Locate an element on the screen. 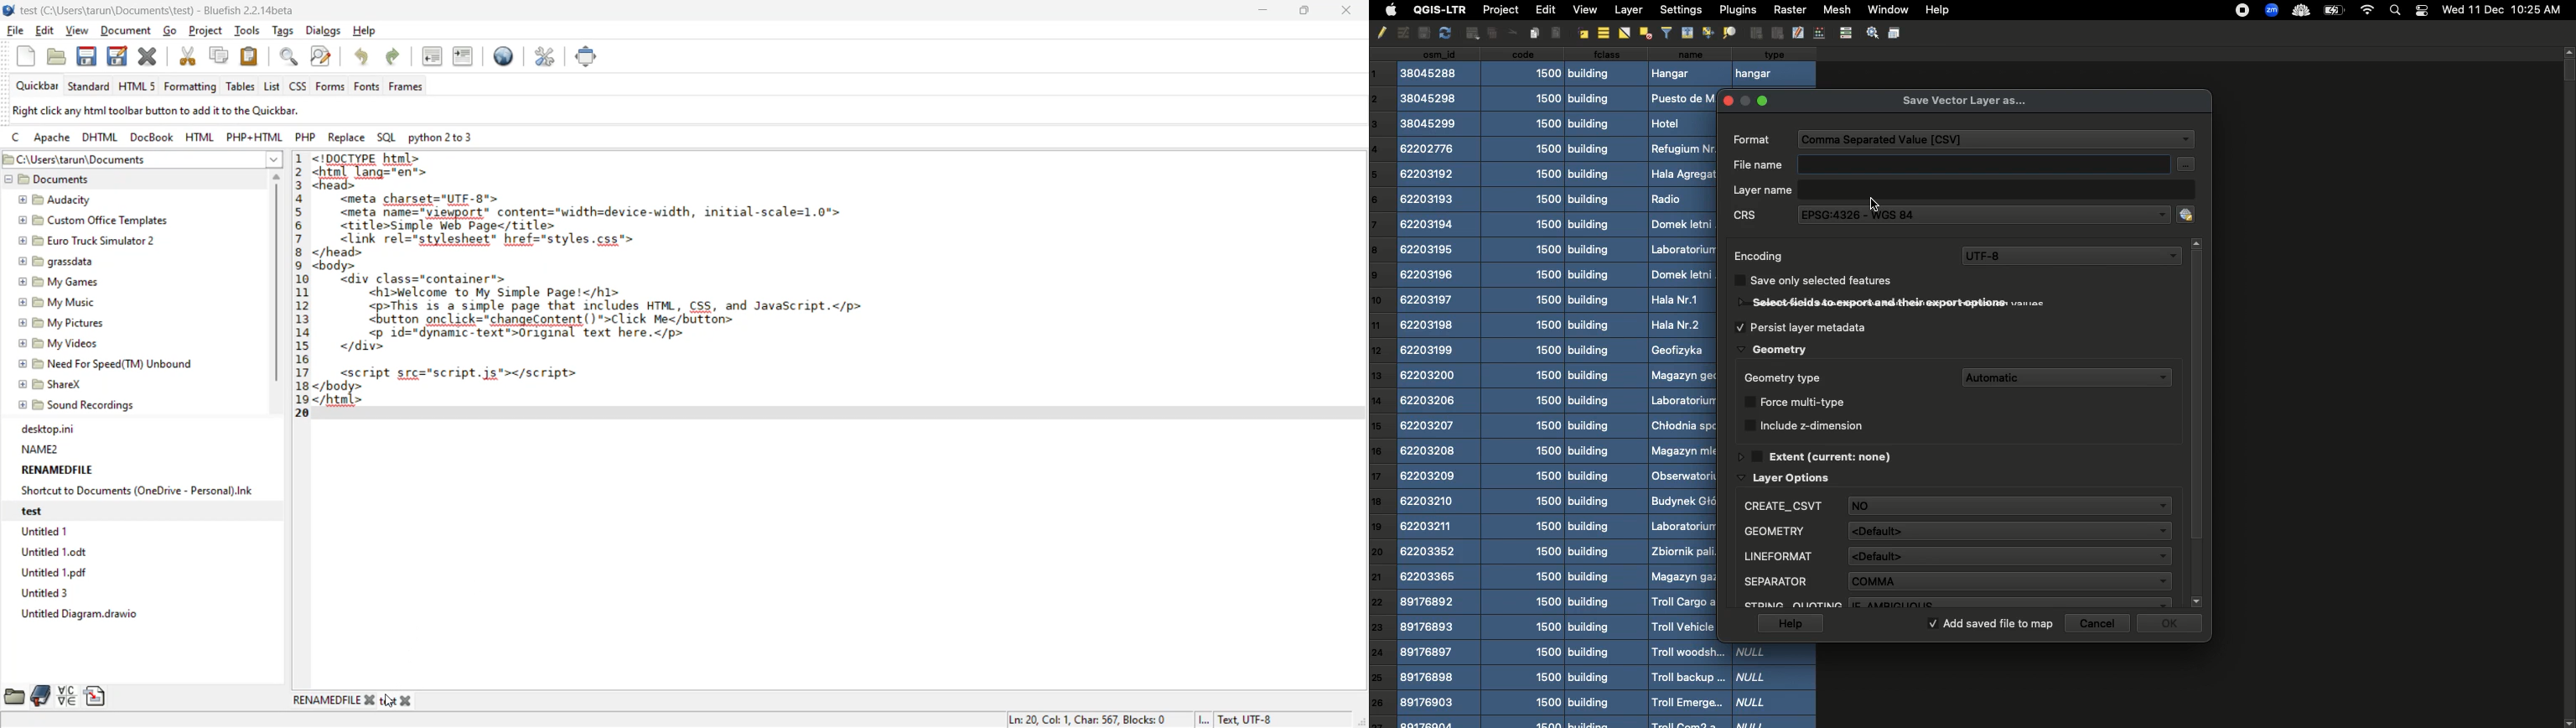 Image resolution: width=2576 pixels, height=728 pixels. edit is located at coordinates (1798, 33).